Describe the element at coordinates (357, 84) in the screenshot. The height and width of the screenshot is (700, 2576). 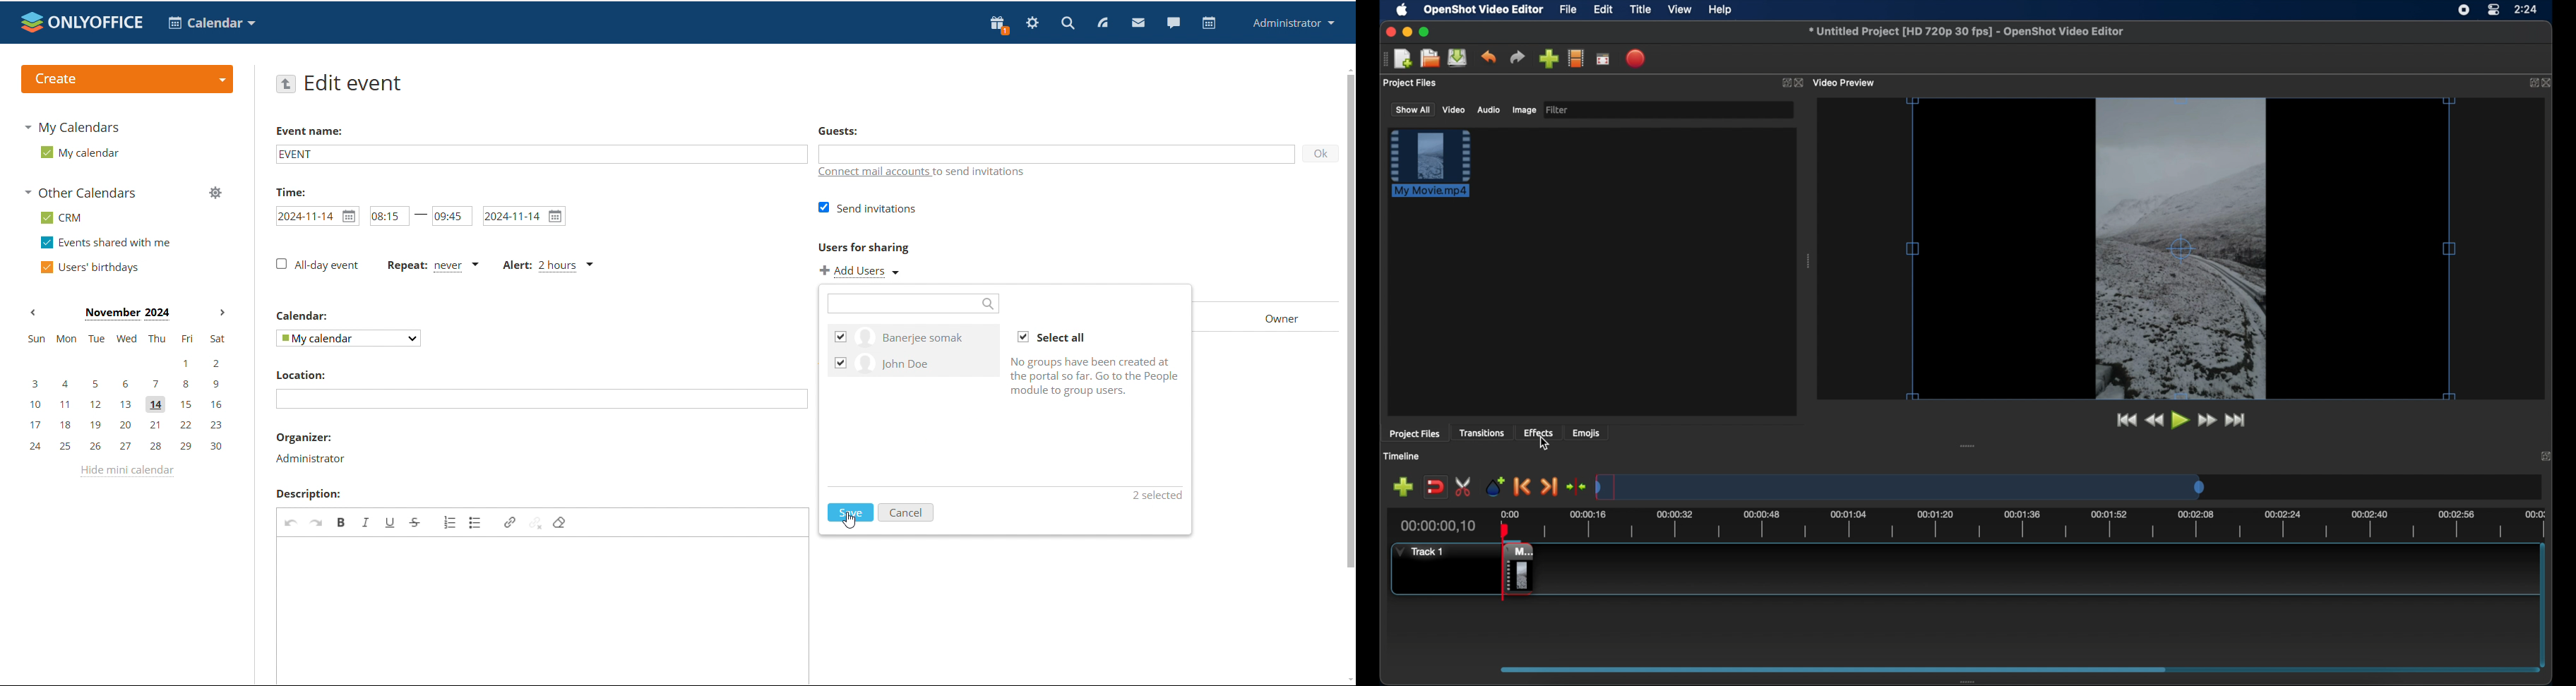
I see `edit event` at that location.